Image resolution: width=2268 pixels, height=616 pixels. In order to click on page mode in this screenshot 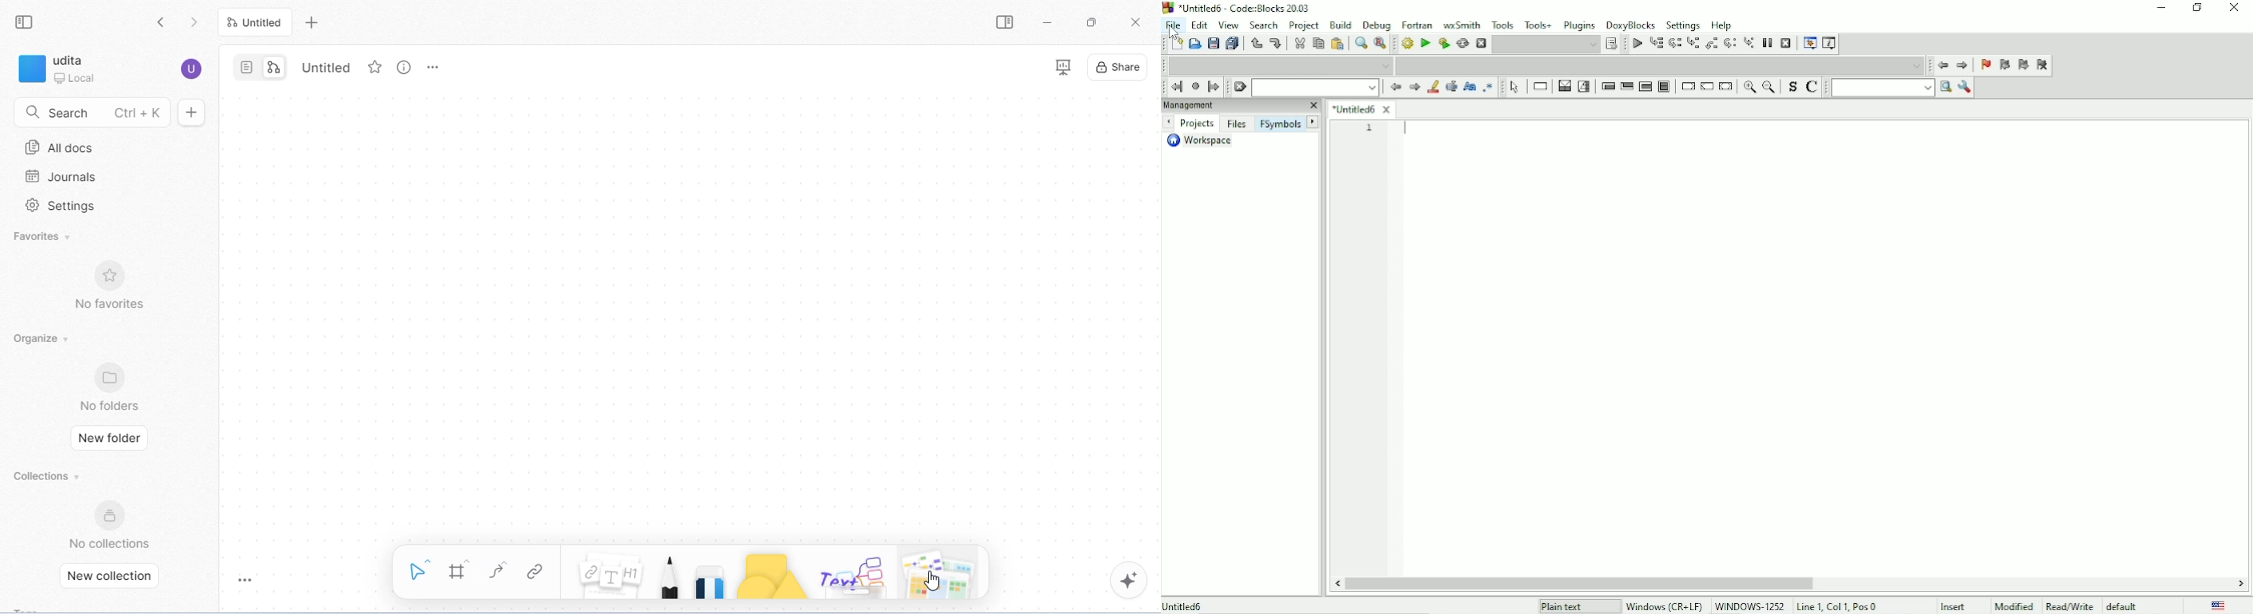, I will do `click(247, 67)`.